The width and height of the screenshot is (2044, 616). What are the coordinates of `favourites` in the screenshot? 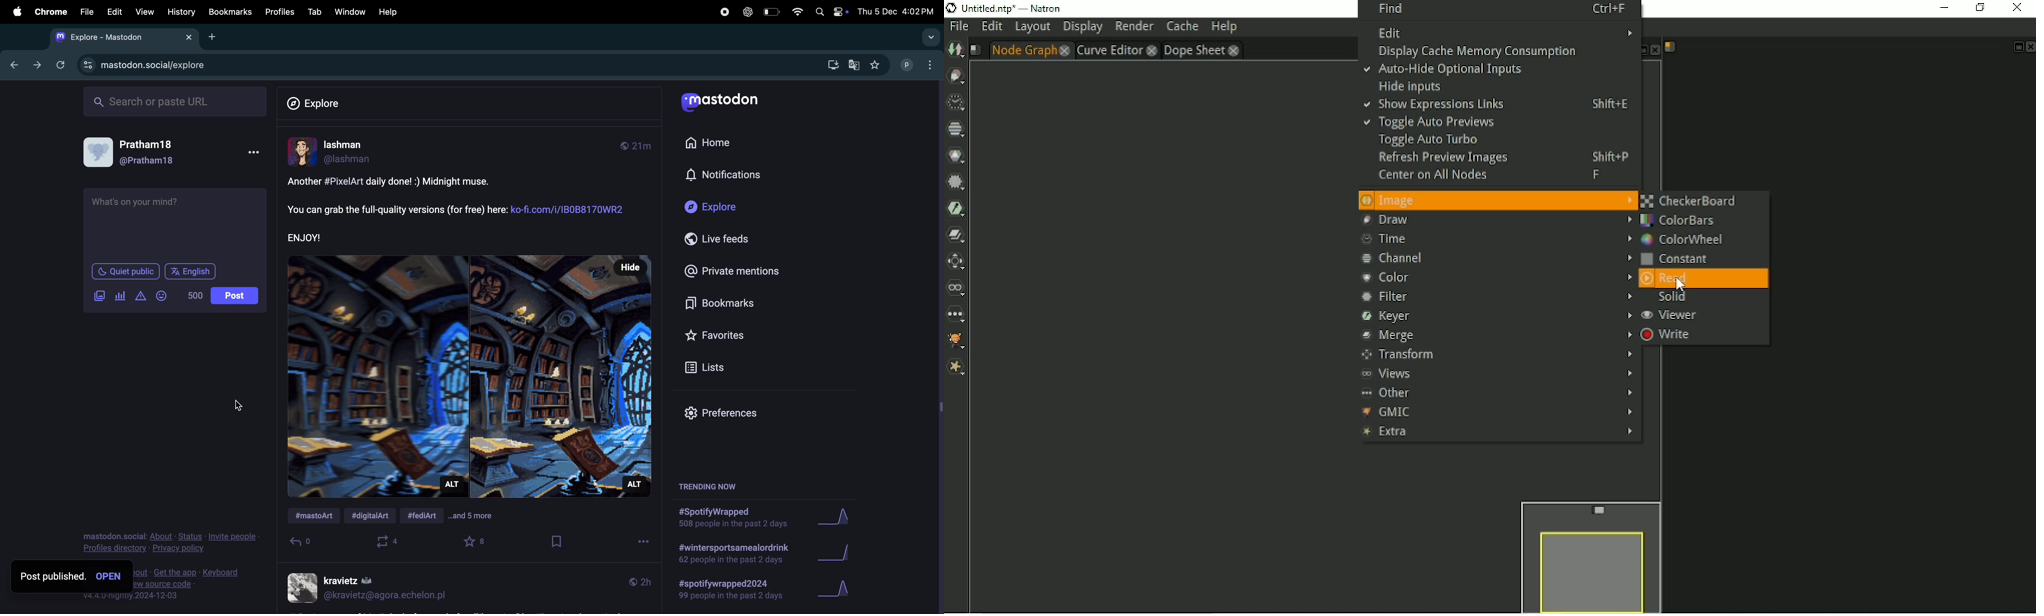 It's located at (874, 65).